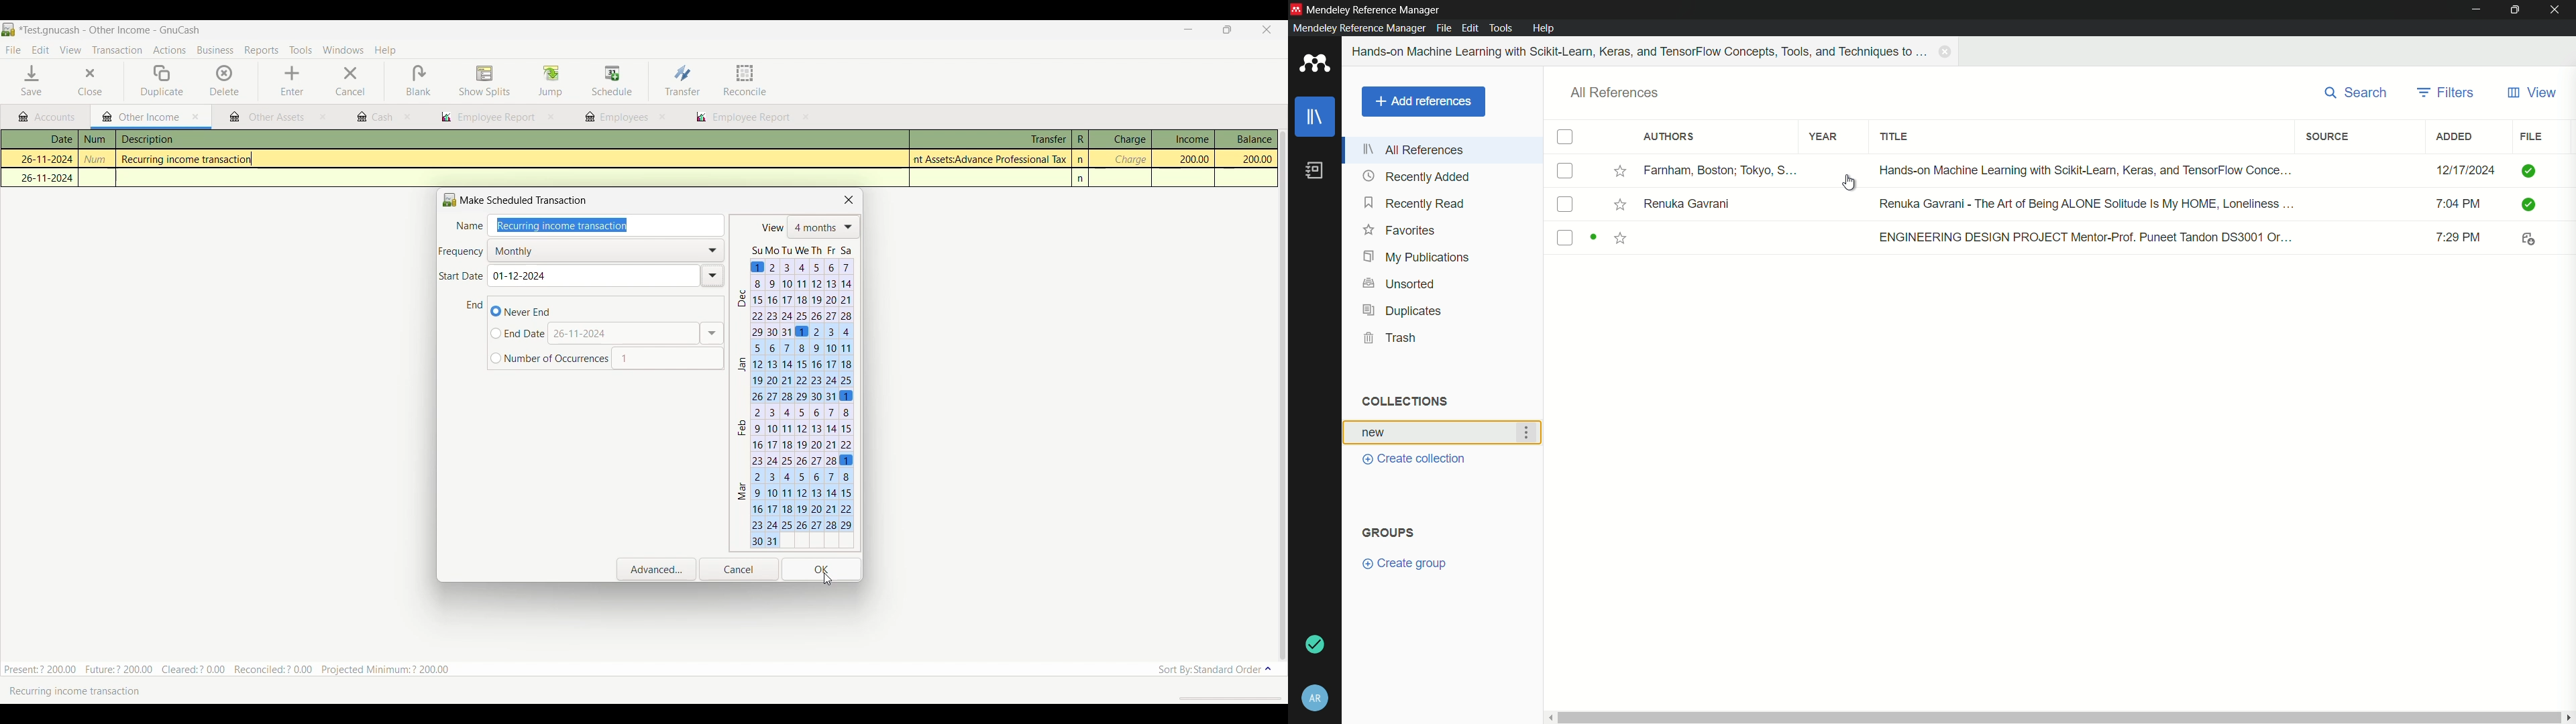 Image resolution: width=2576 pixels, height=728 pixels. What do you see at coordinates (2054, 204) in the screenshot?
I see `book-2` at bounding box center [2054, 204].